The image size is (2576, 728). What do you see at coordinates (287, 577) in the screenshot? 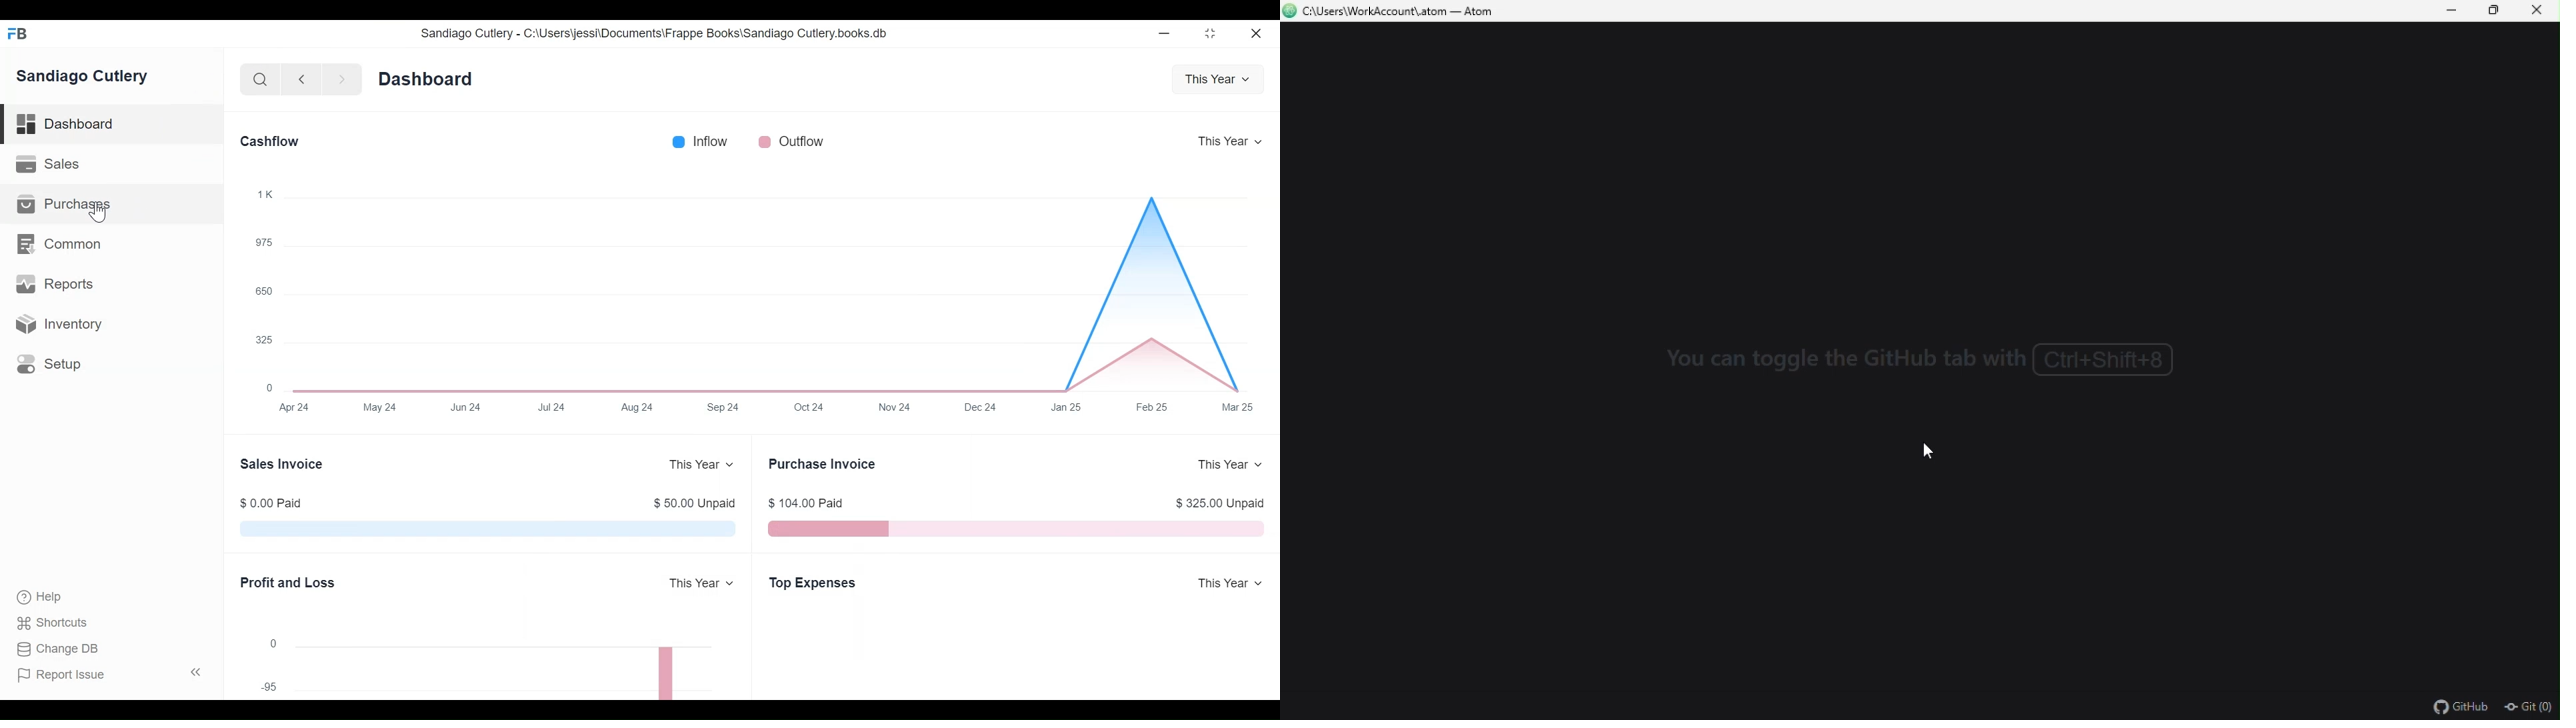
I see `Profit and Loss` at bounding box center [287, 577].